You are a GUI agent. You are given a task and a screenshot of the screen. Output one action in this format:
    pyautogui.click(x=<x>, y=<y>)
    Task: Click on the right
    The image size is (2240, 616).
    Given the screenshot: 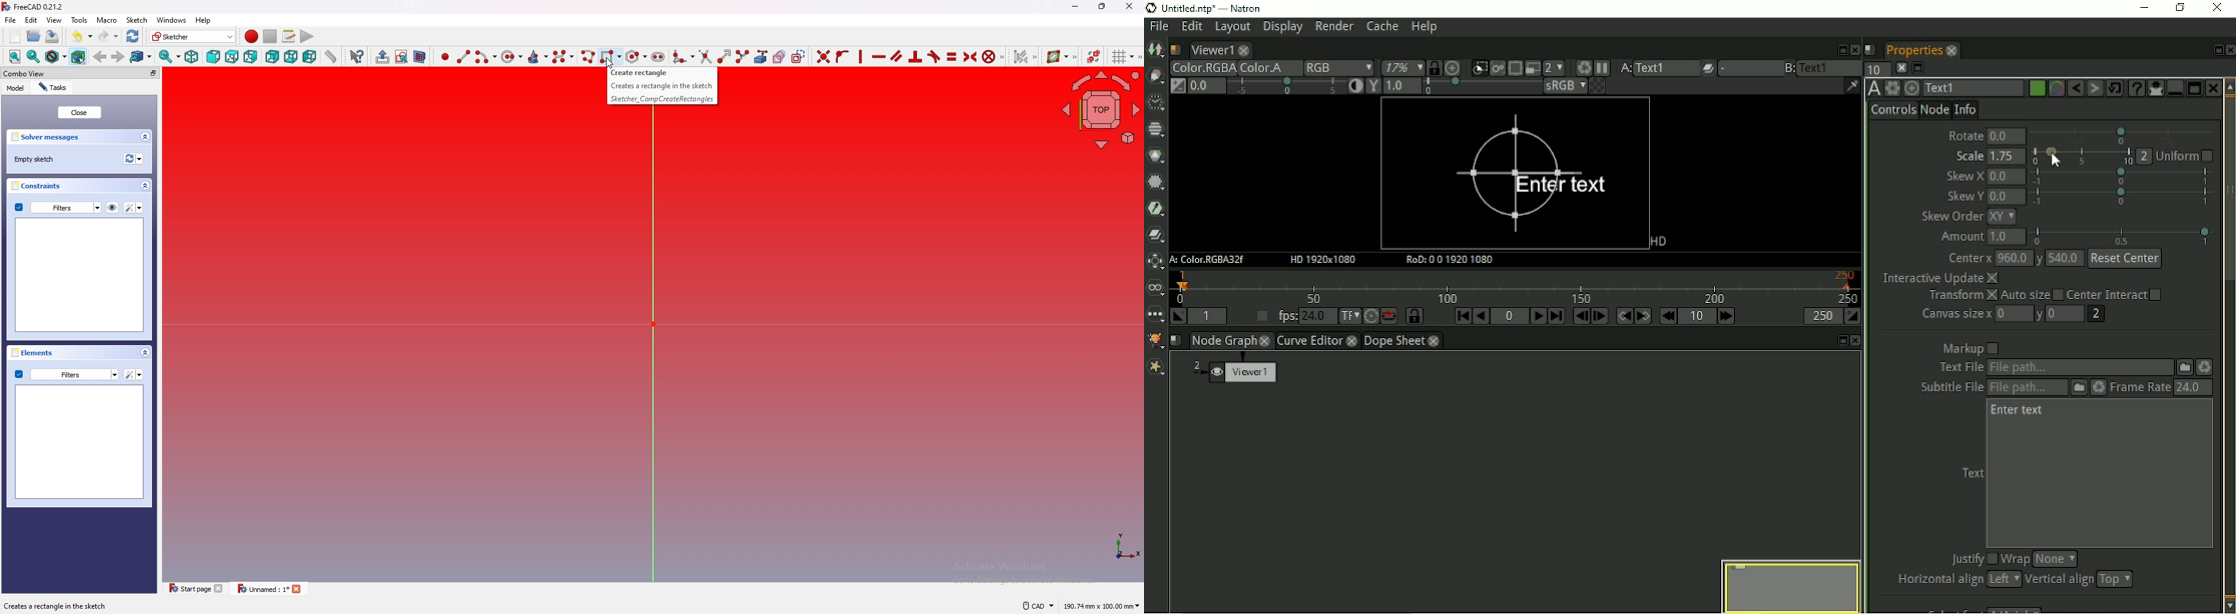 What is the action you would take?
    pyautogui.click(x=250, y=57)
    